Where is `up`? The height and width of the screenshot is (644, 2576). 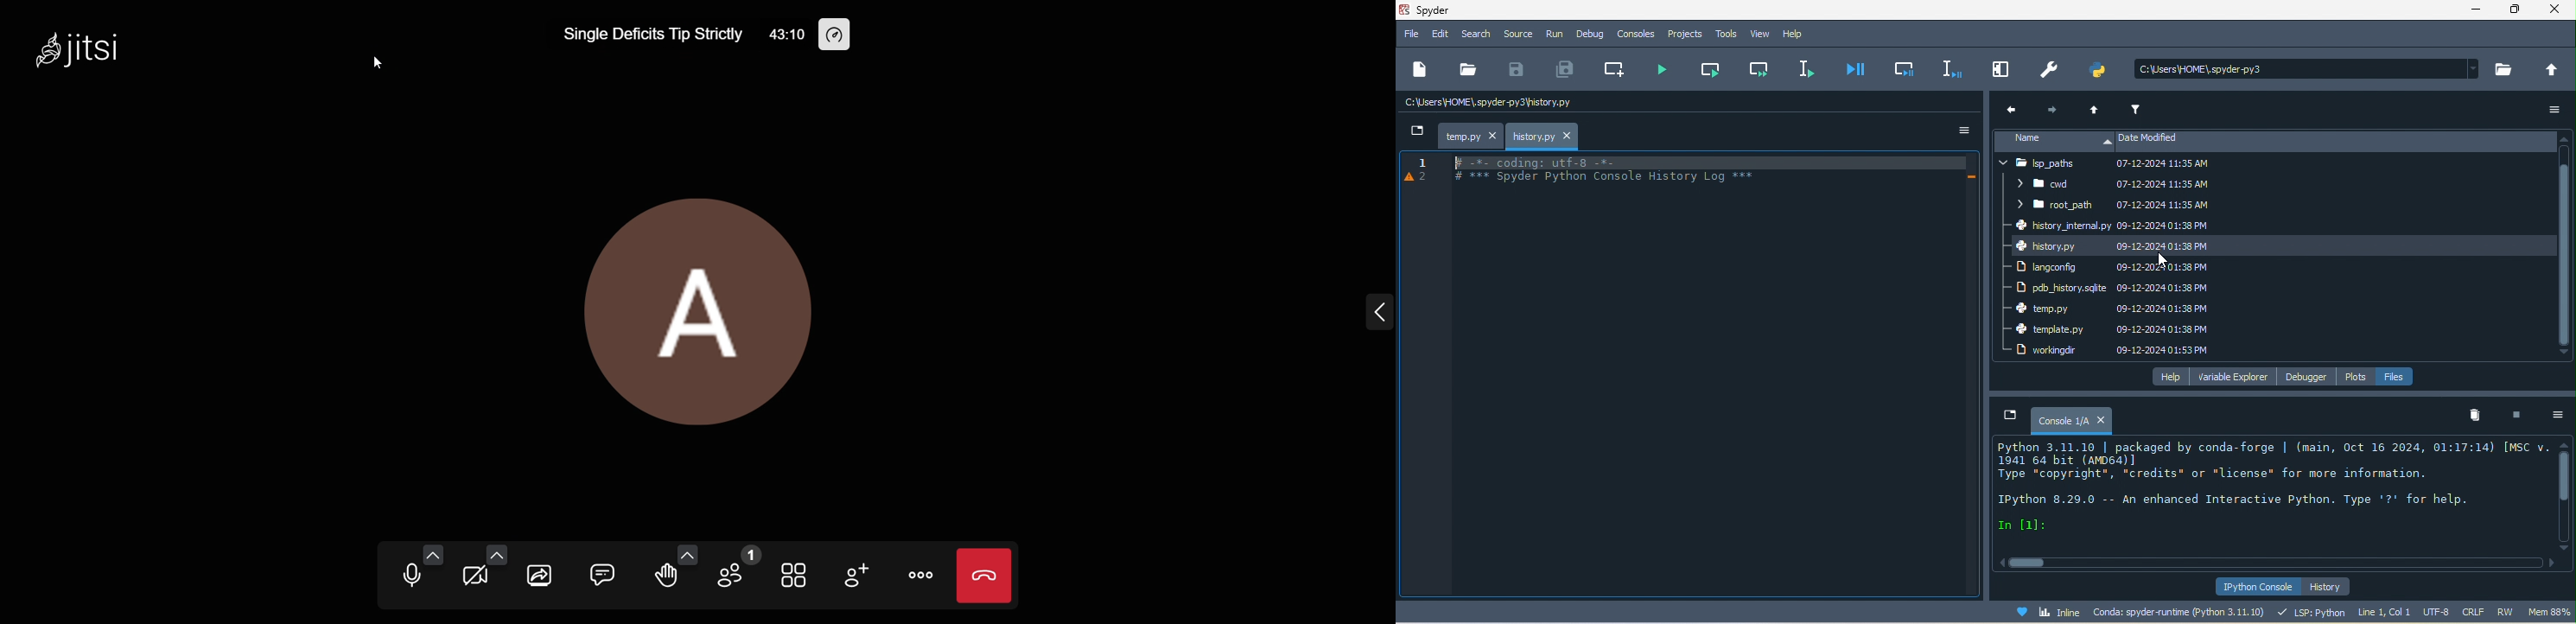 up is located at coordinates (2097, 110).